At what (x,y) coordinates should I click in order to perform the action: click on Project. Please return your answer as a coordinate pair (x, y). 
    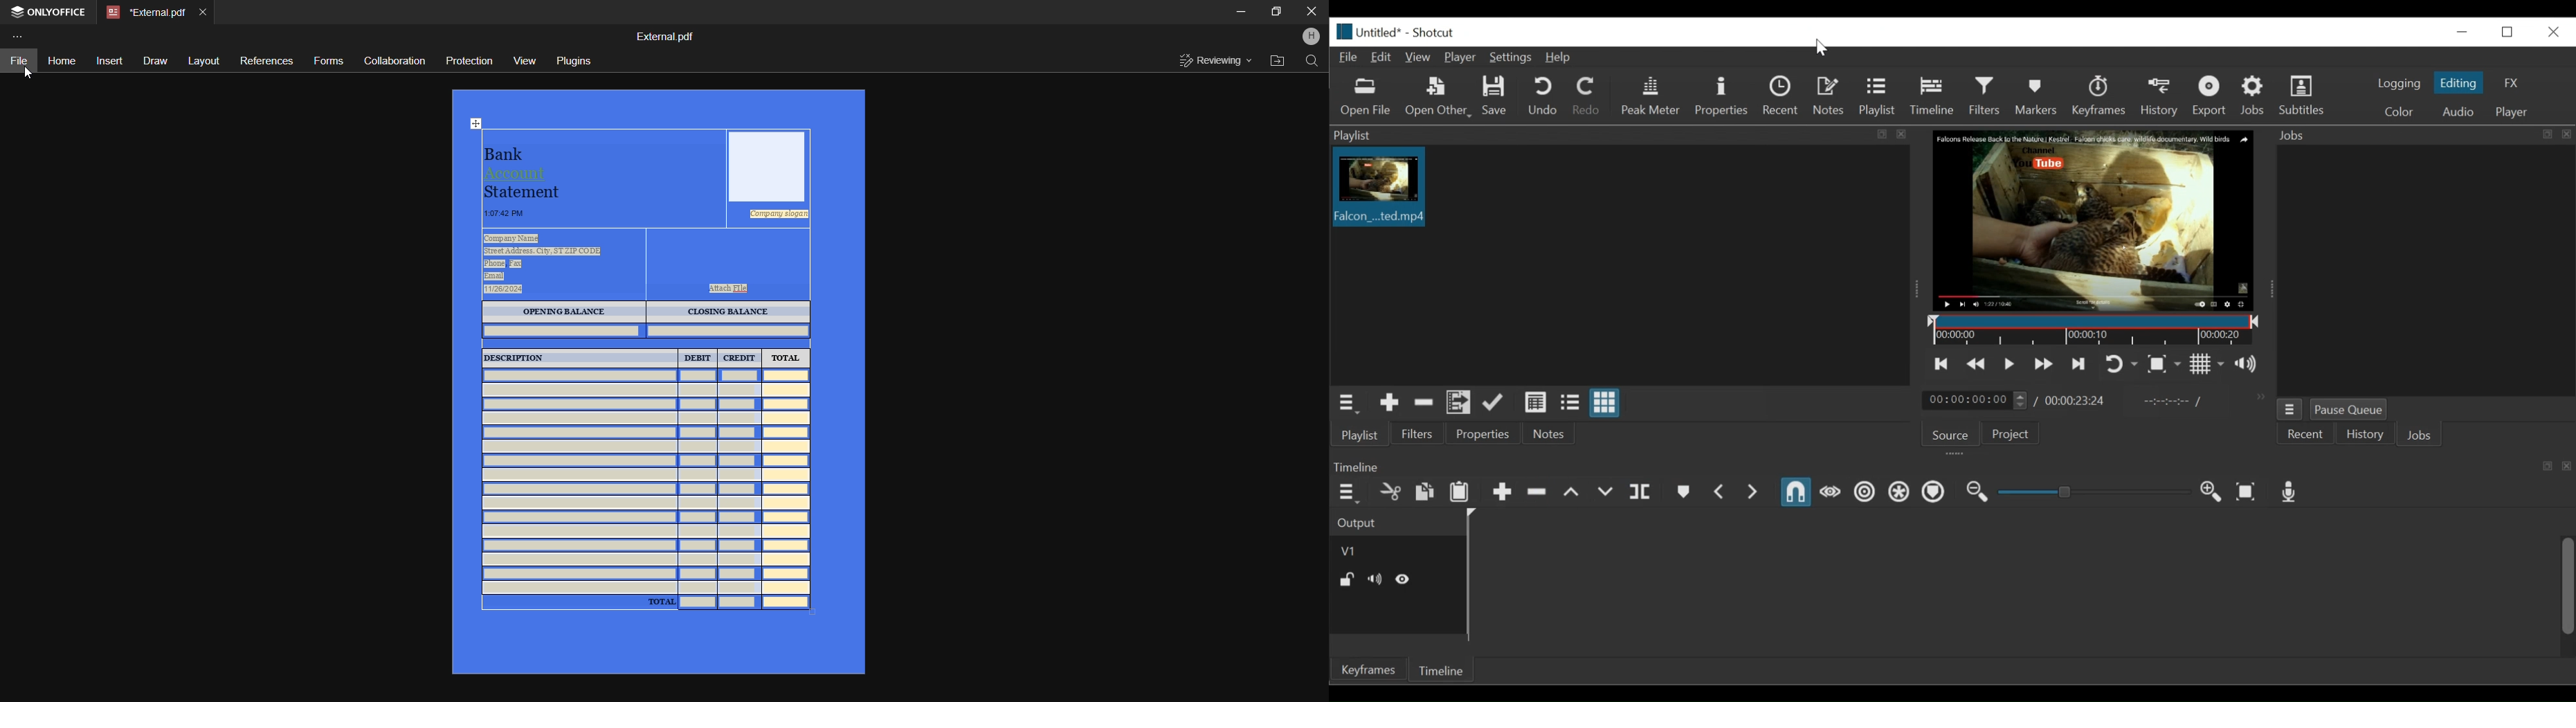
    Looking at the image, I should click on (2009, 434).